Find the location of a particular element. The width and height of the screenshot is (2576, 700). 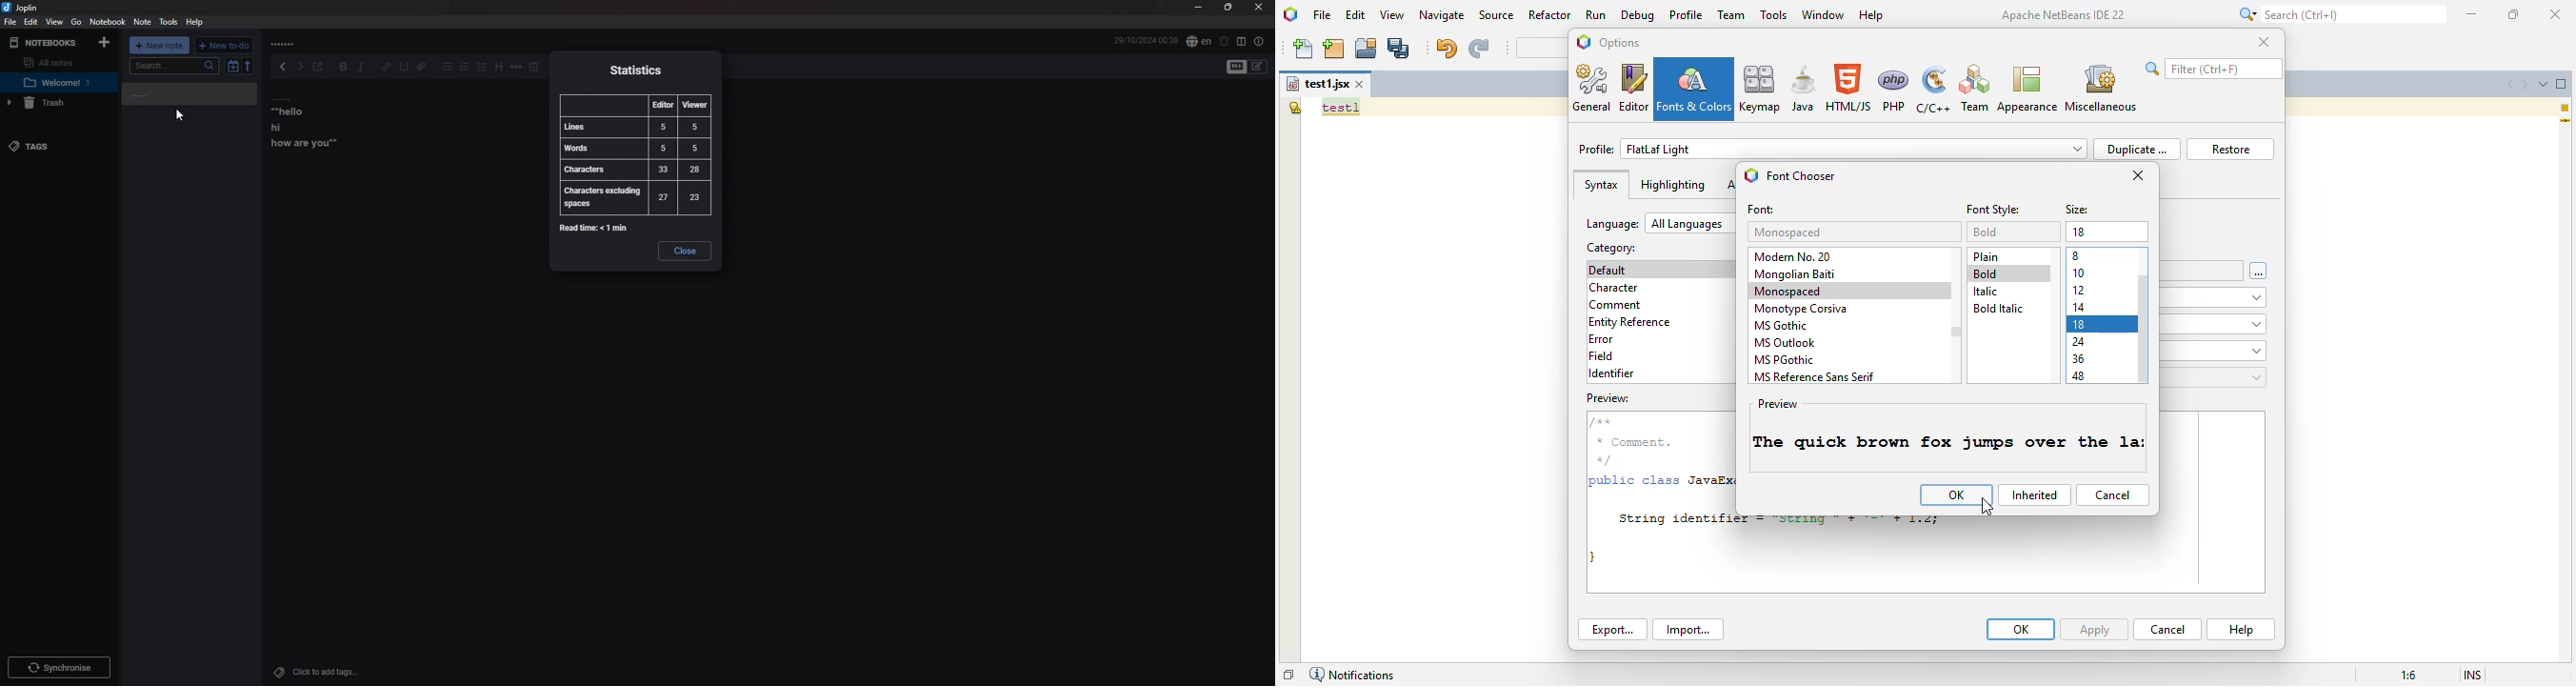

viewer is located at coordinates (694, 106).